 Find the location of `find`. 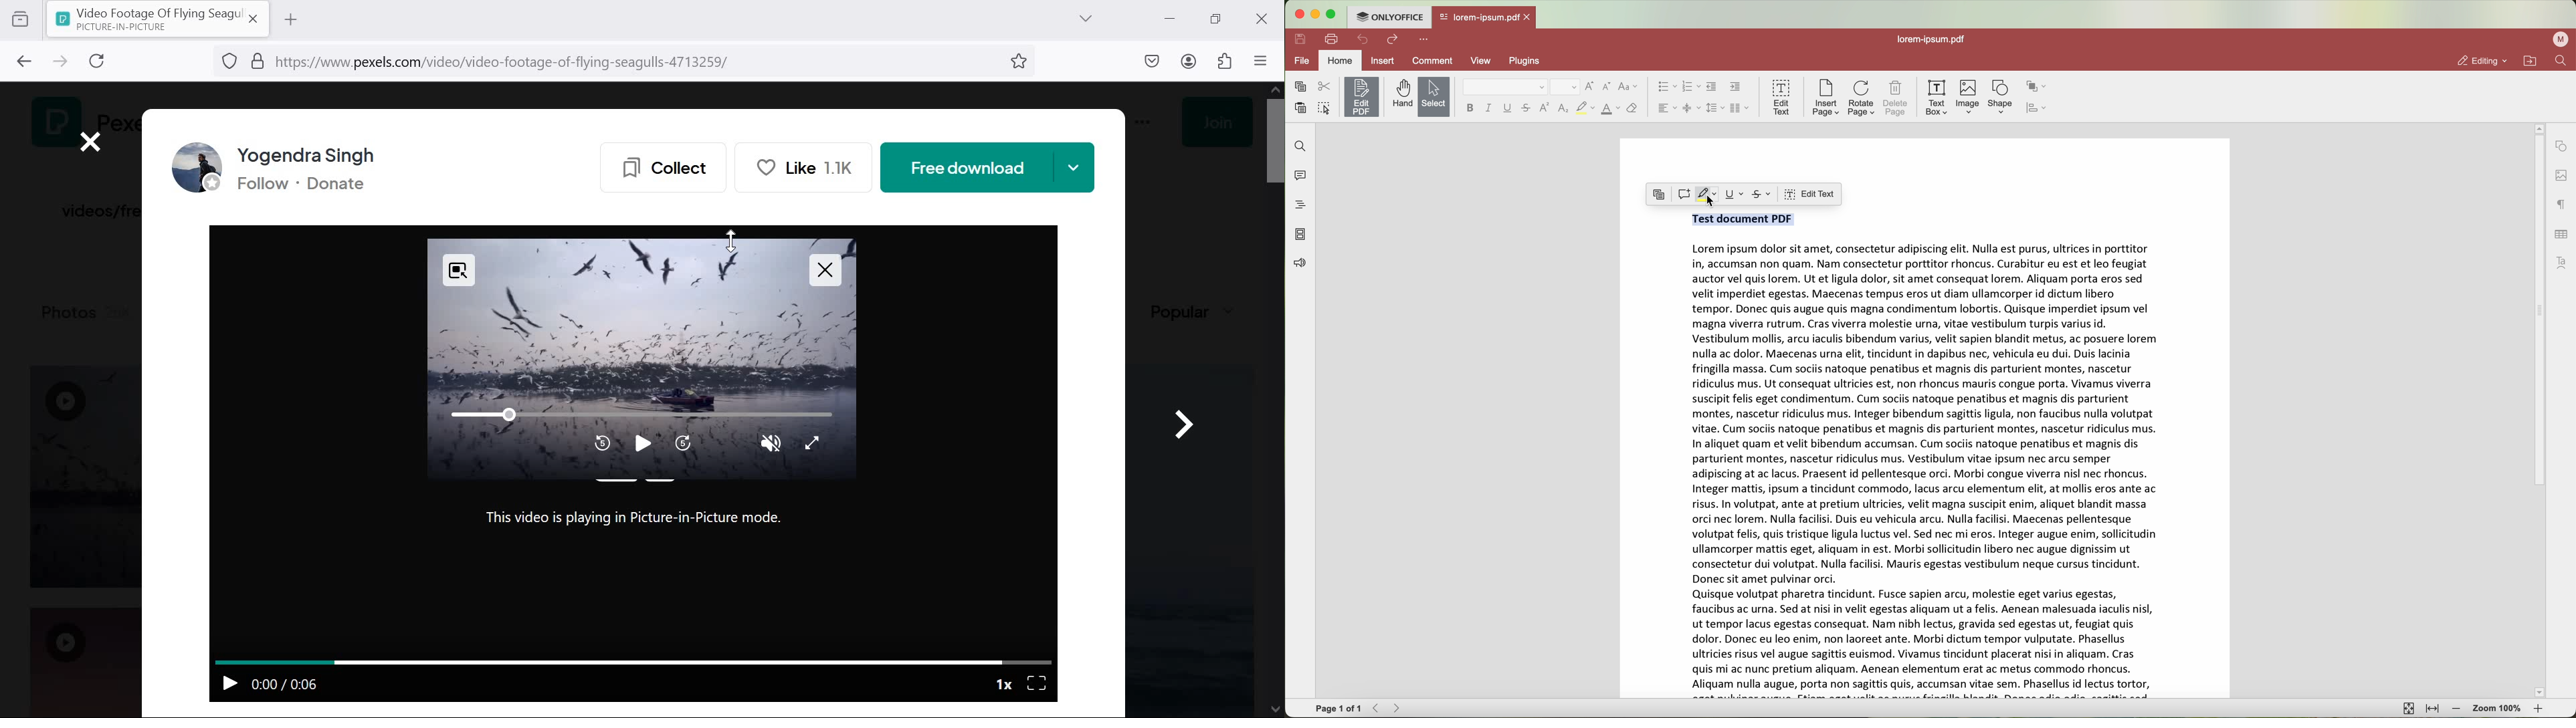

find is located at coordinates (2563, 61).